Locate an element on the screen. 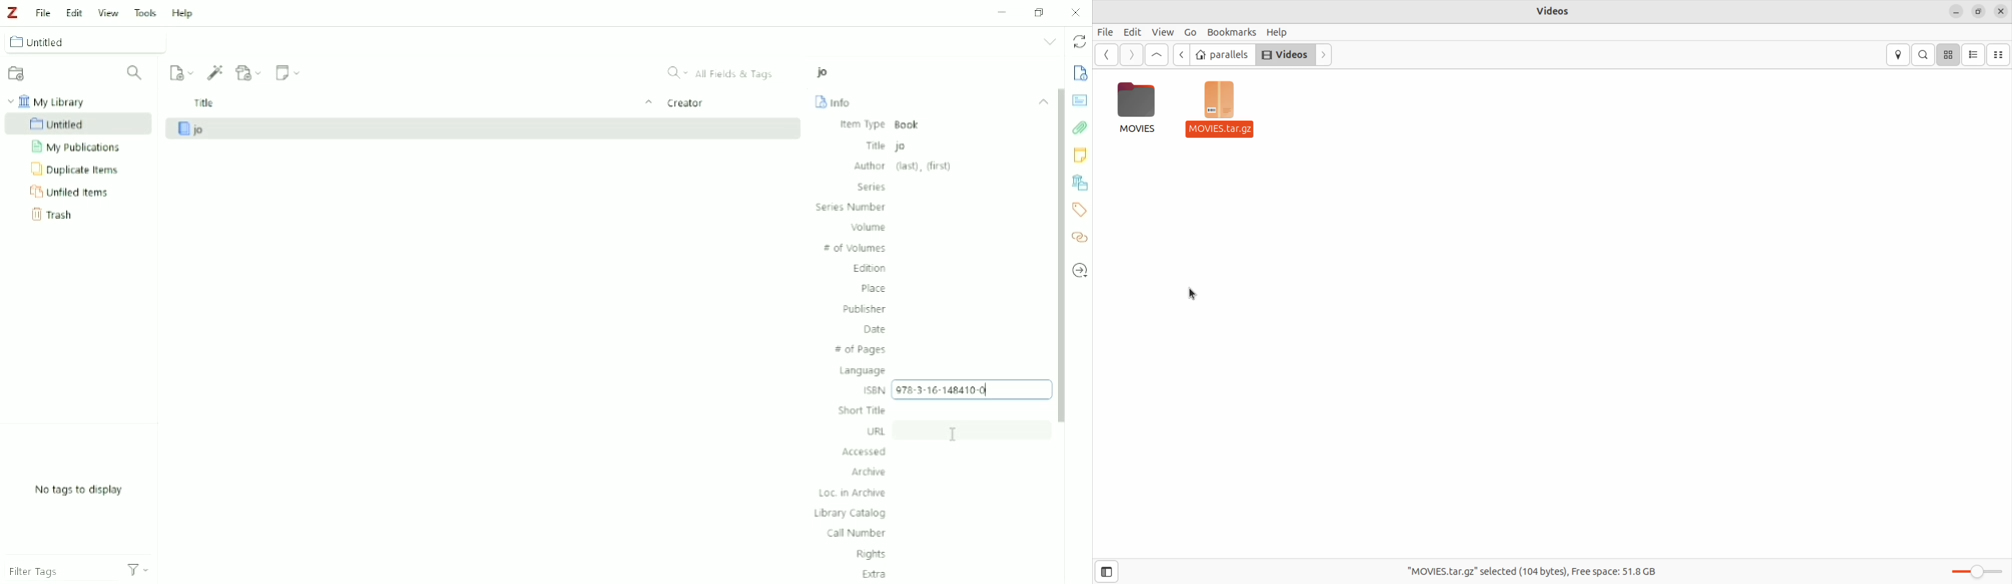 Image resolution: width=2016 pixels, height=588 pixels. View is located at coordinates (107, 14).